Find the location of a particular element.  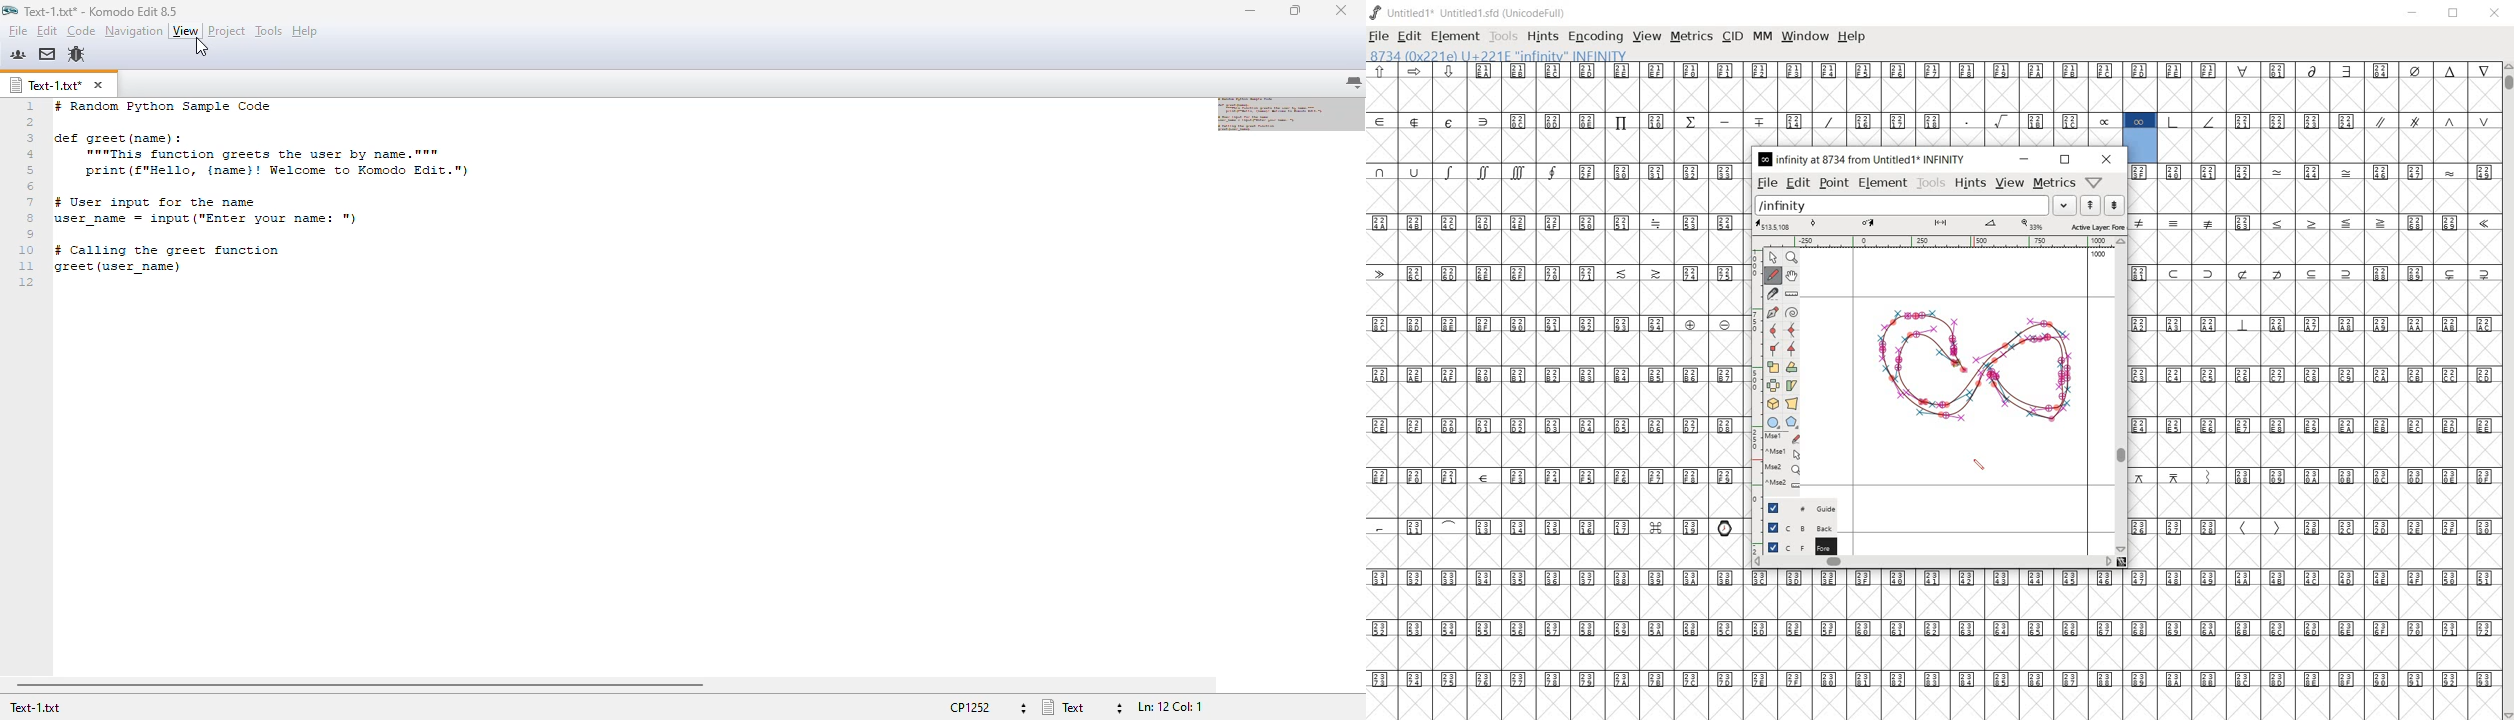

file is located at coordinates (1766, 182).